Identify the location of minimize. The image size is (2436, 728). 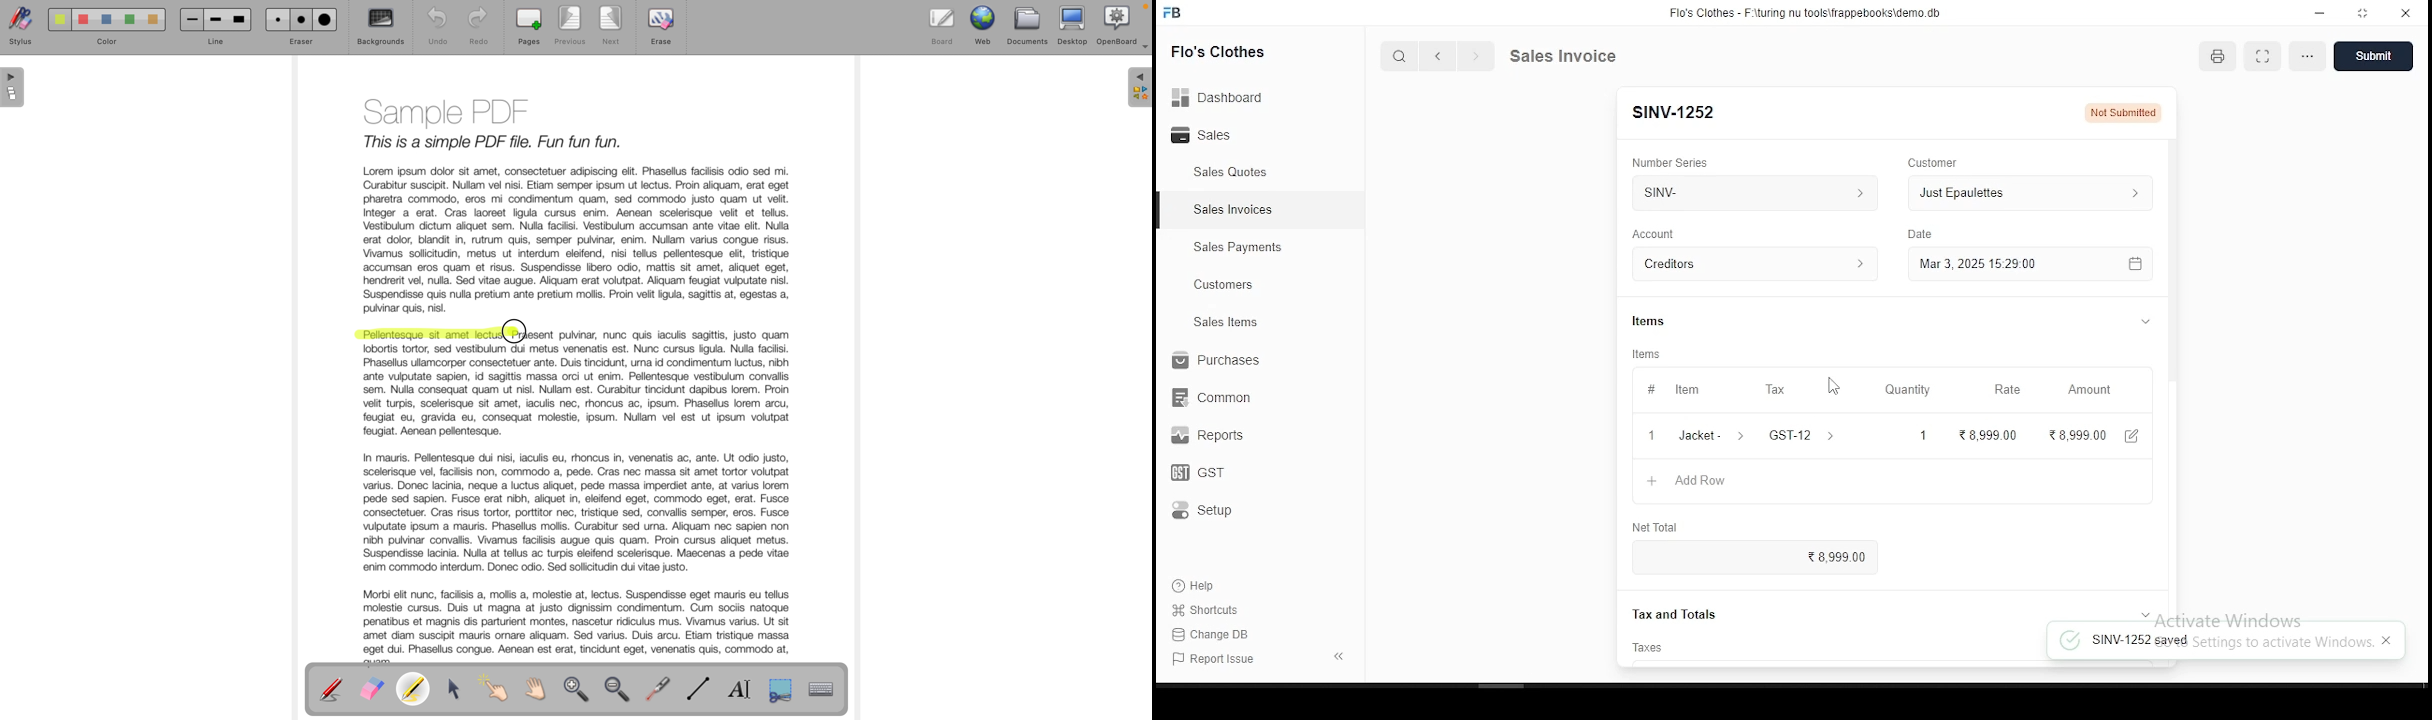
(2315, 13).